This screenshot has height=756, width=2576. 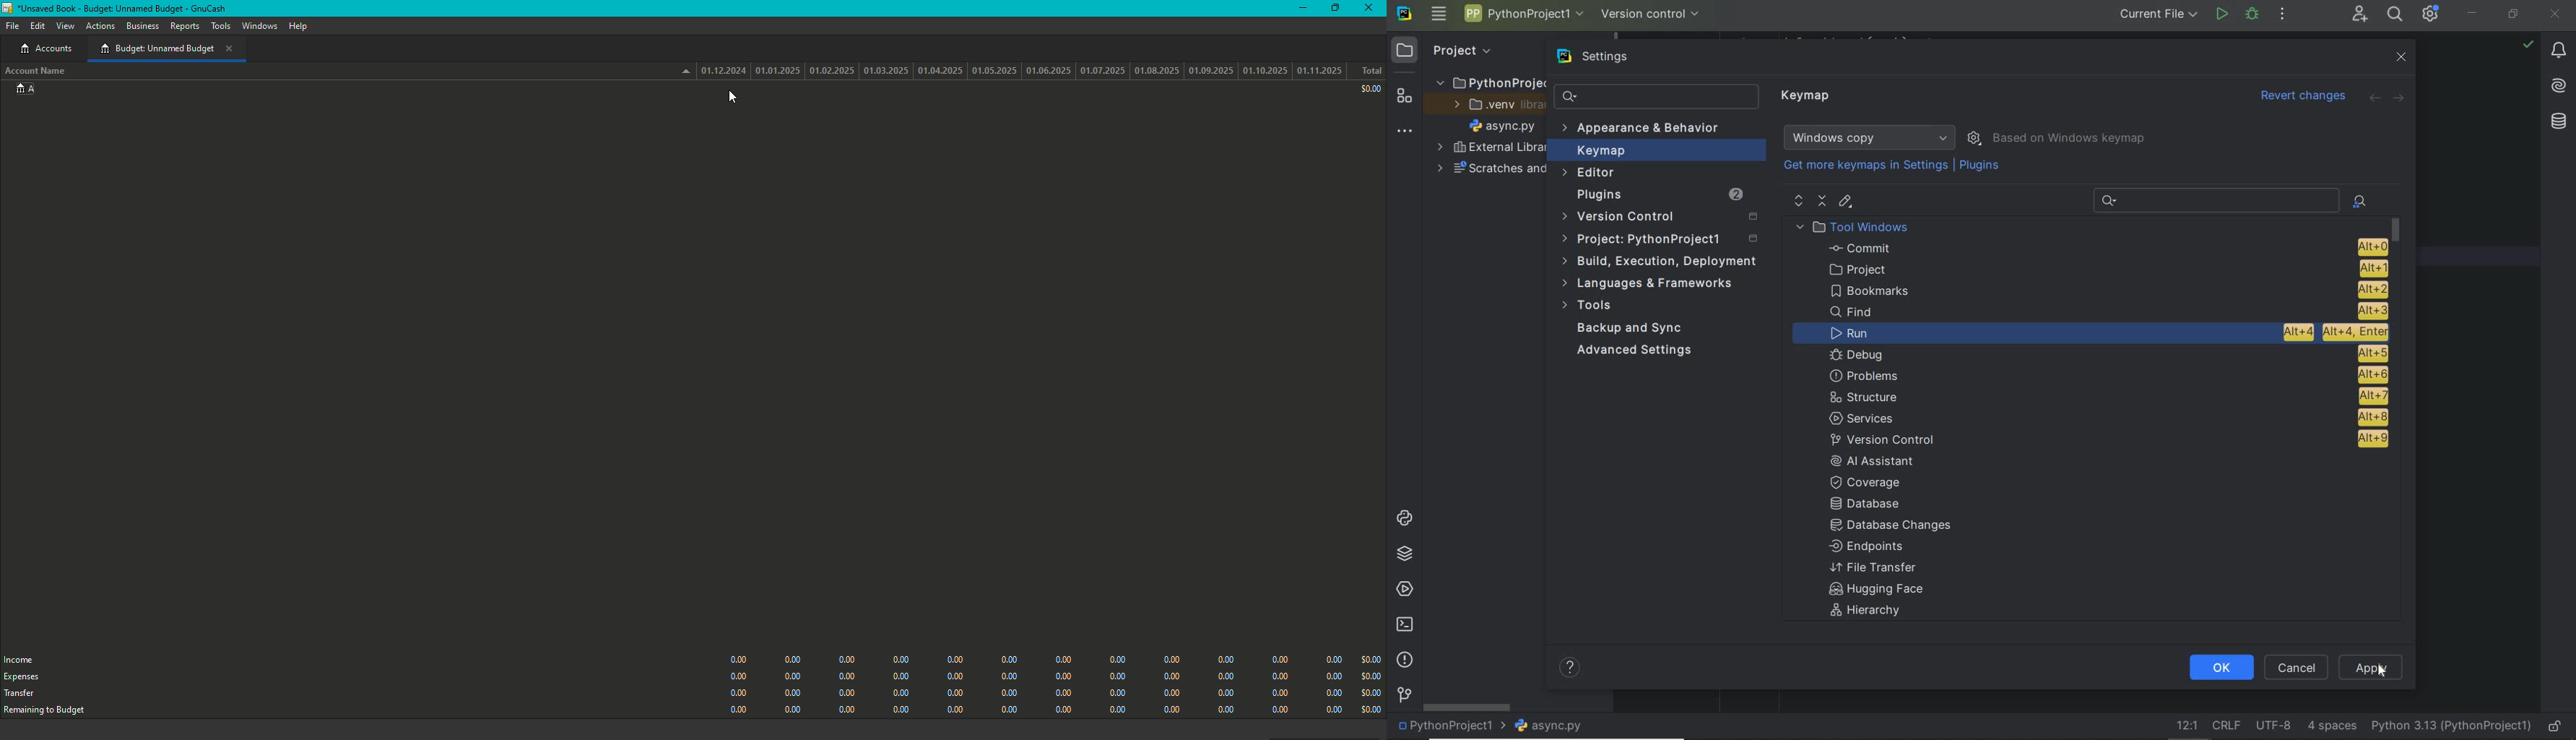 What do you see at coordinates (22, 677) in the screenshot?
I see `Expenses` at bounding box center [22, 677].